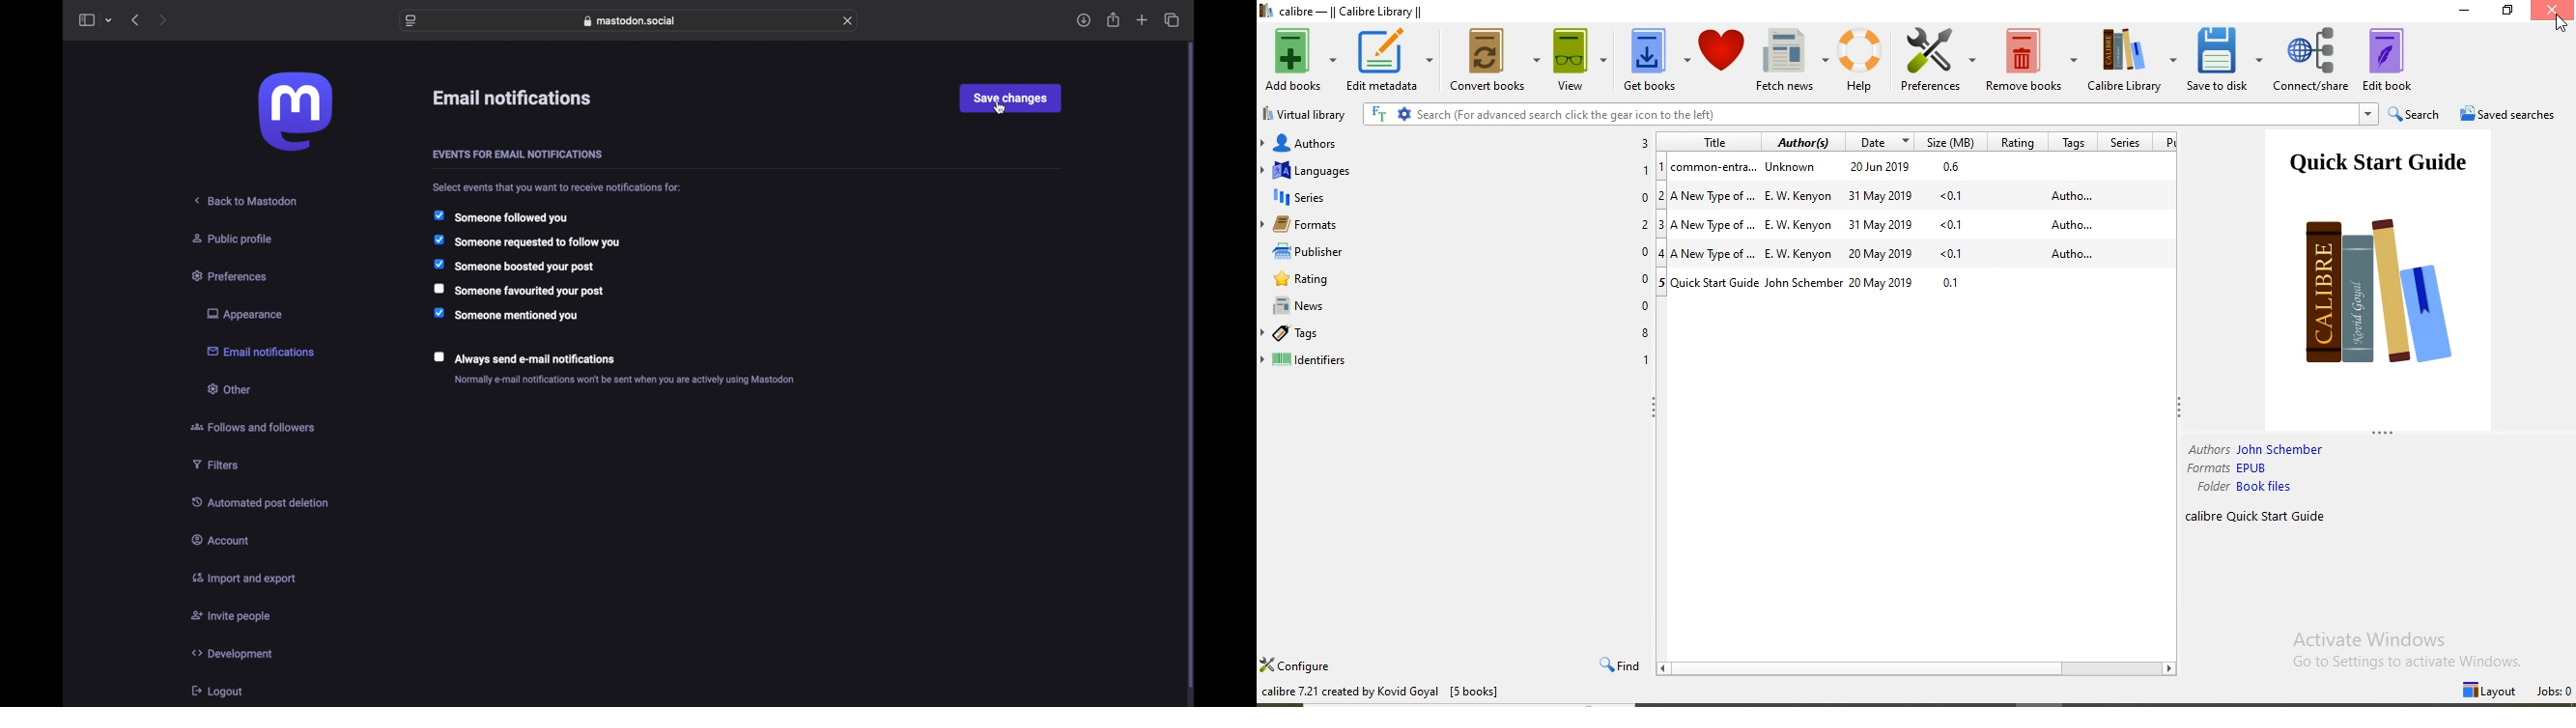  I want to click on Calibre Library, so click(2134, 60).